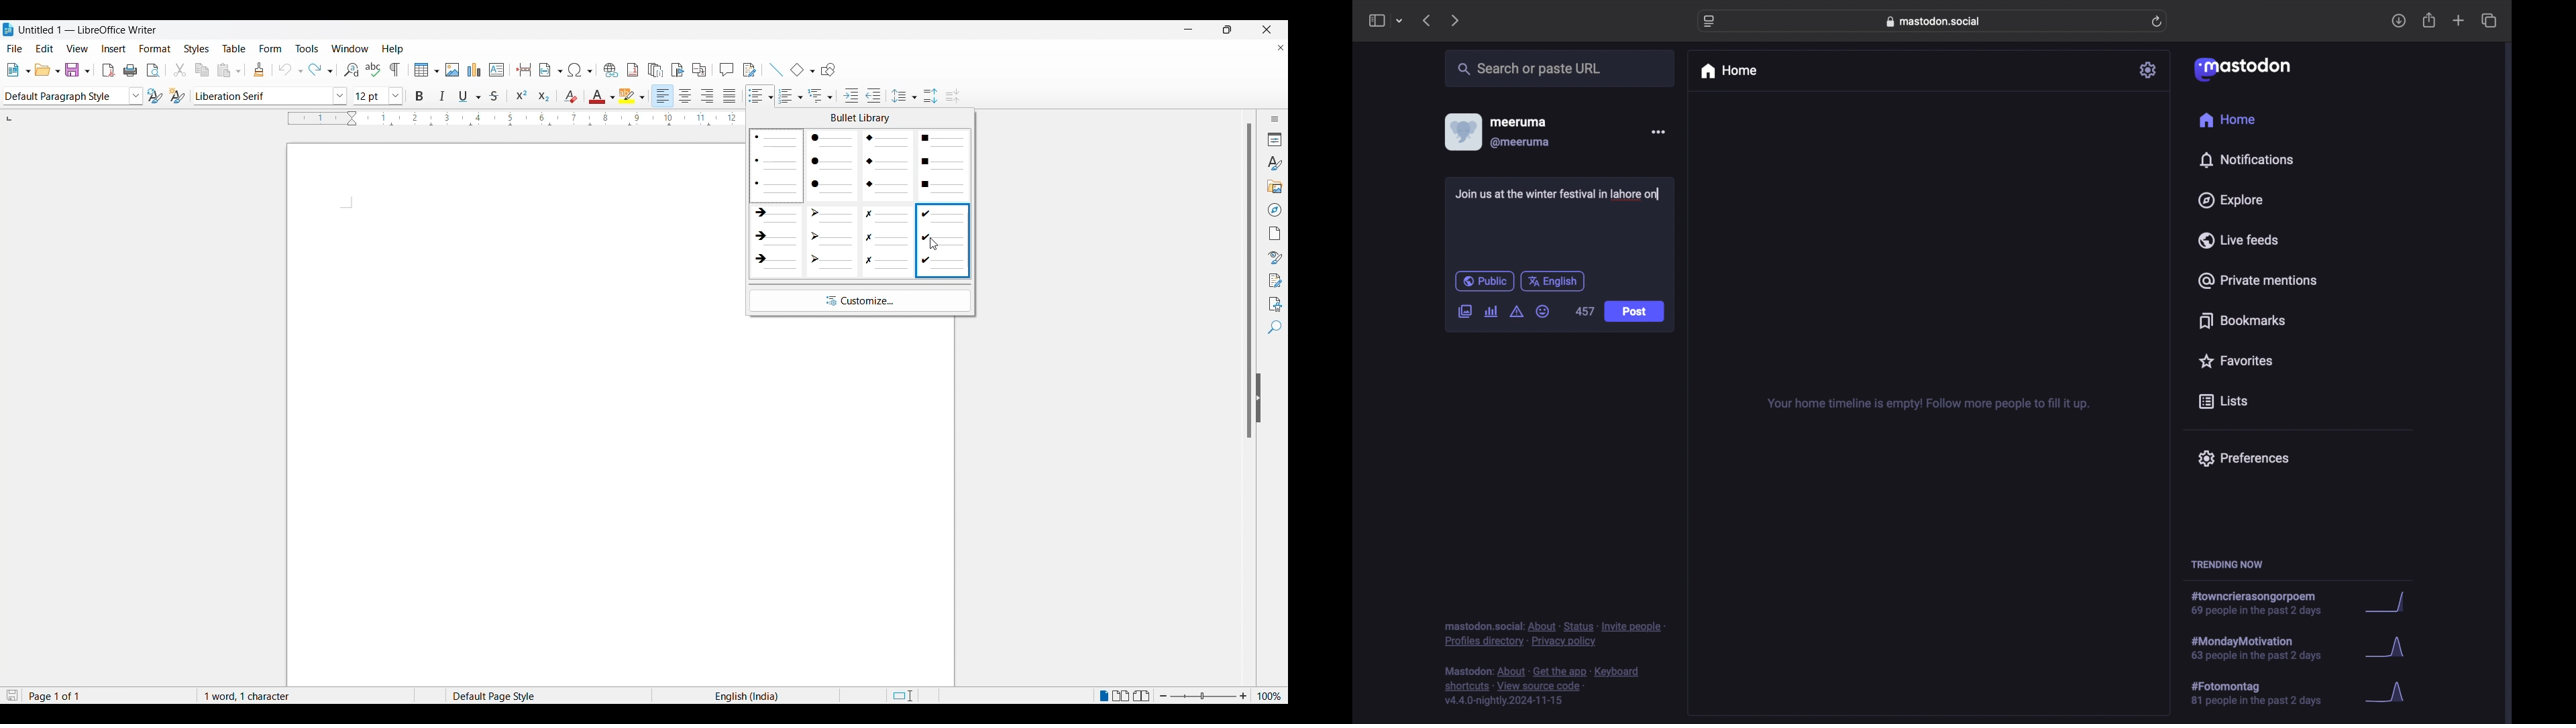 The height and width of the screenshot is (728, 2576). I want to click on update style, so click(153, 97).